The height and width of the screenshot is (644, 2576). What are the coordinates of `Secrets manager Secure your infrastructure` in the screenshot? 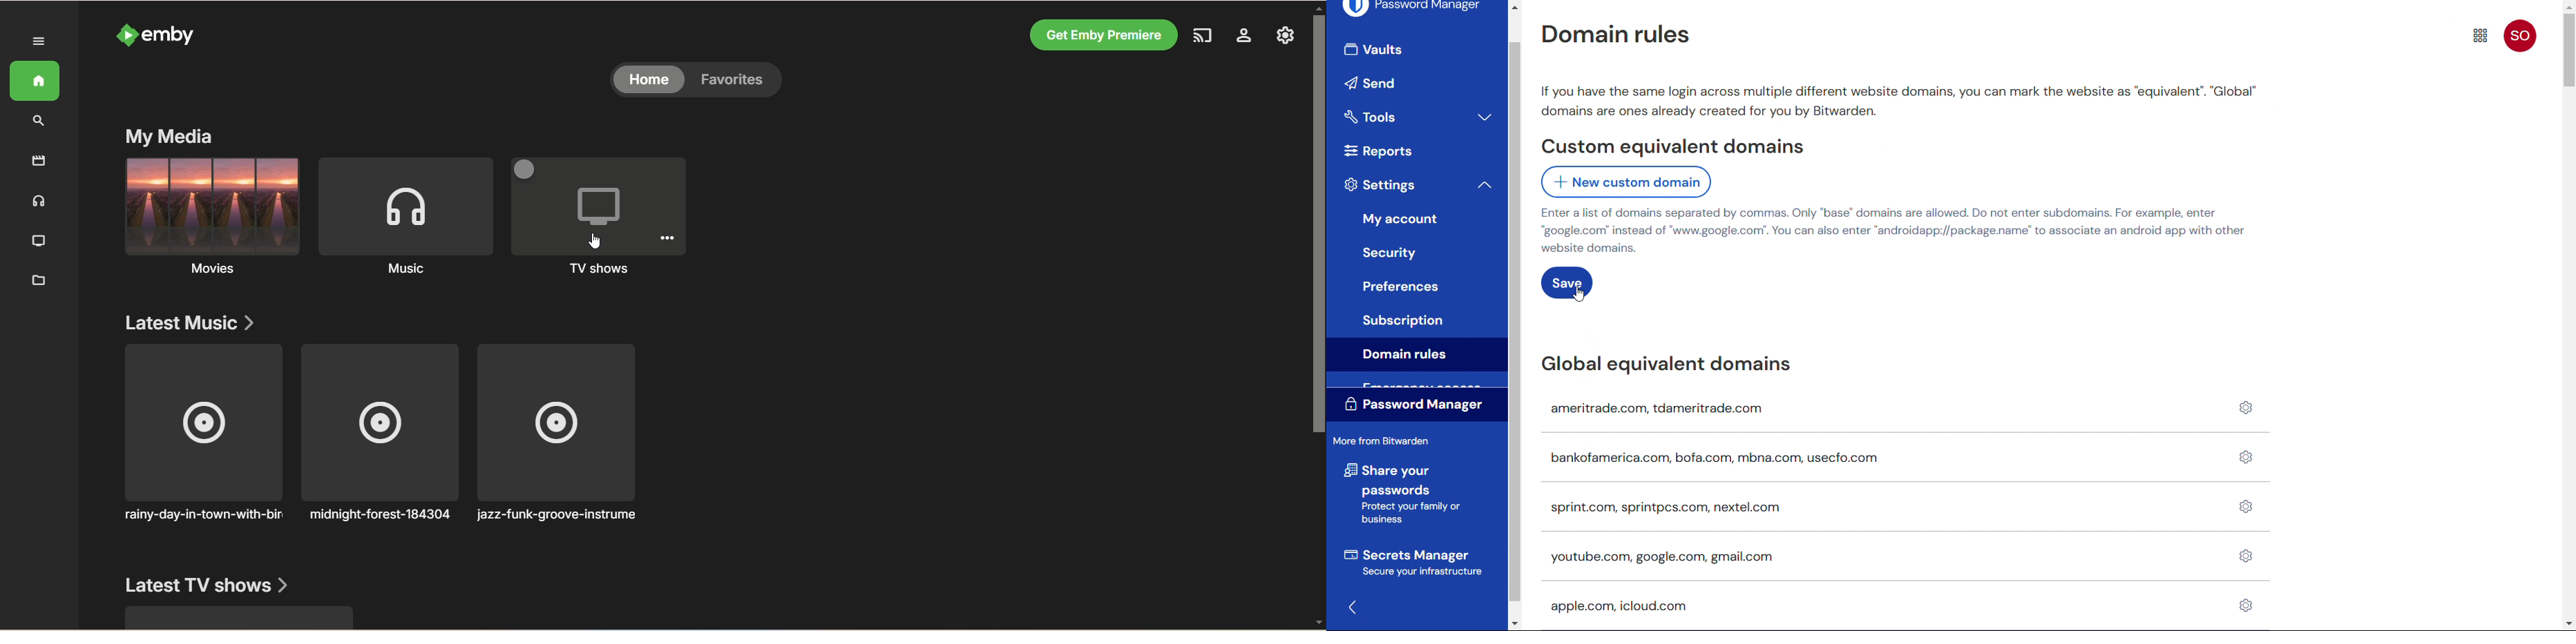 It's located at (1412, 564).